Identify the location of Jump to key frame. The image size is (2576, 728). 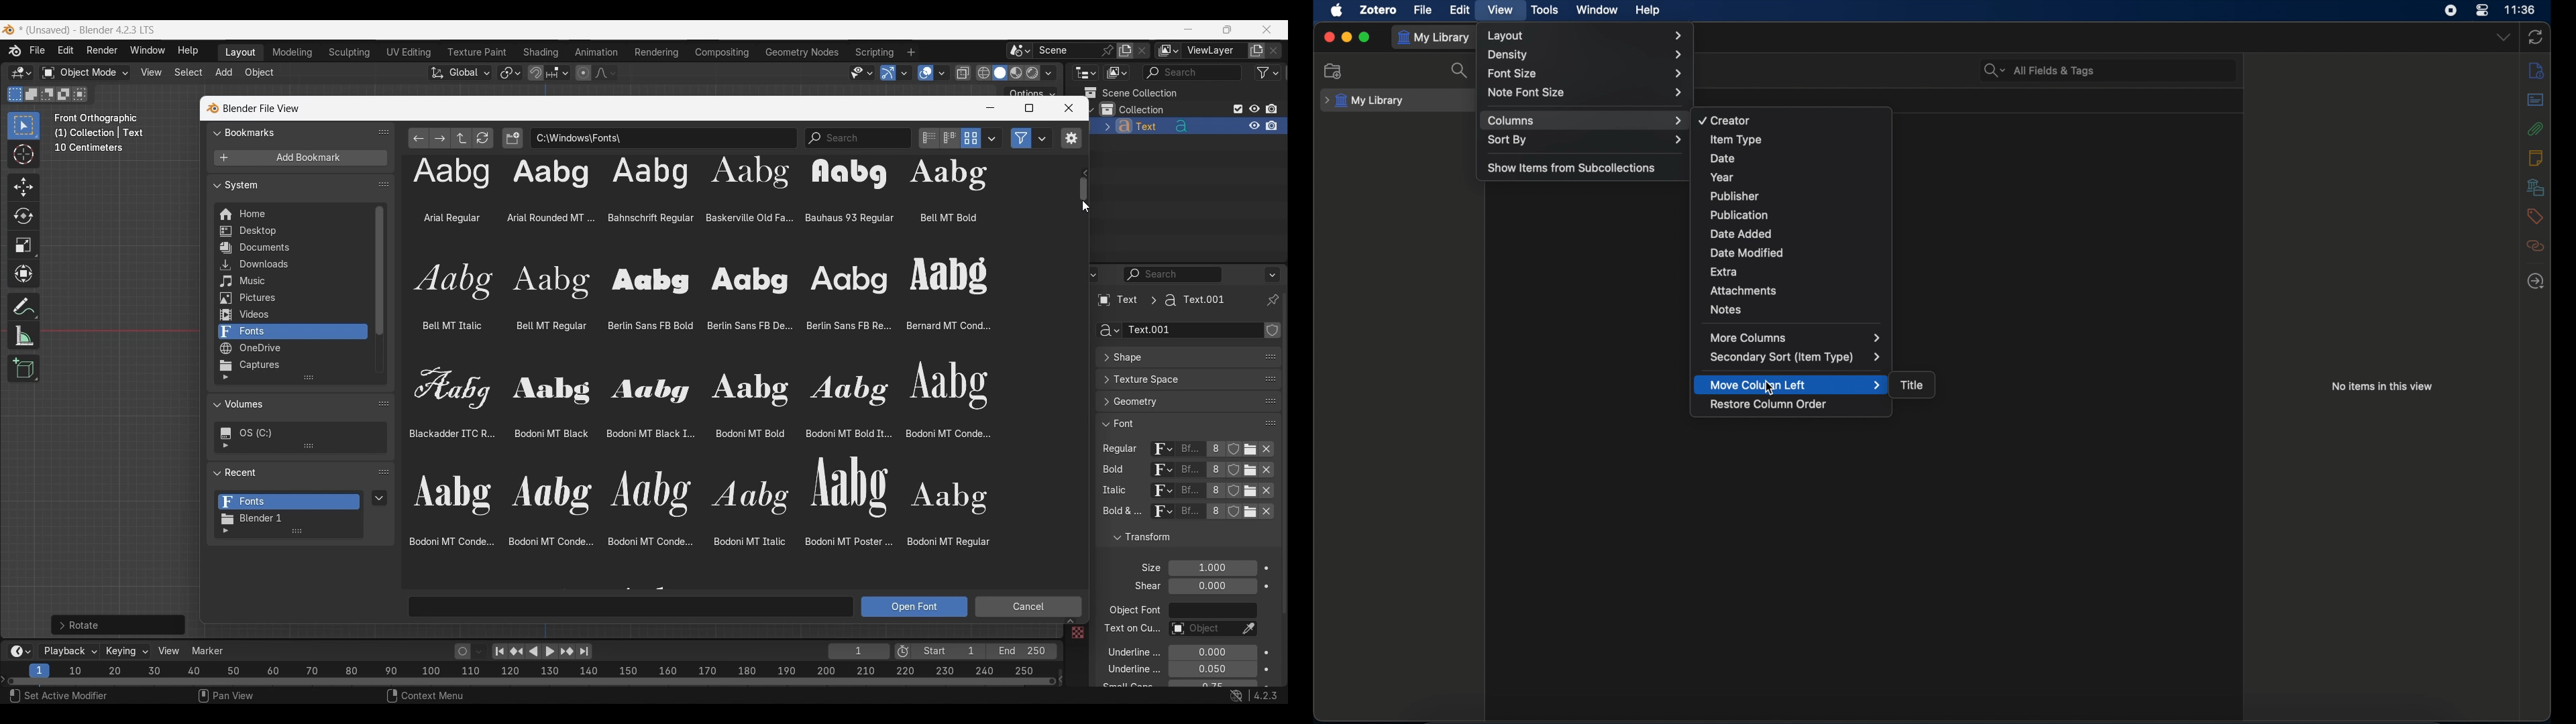
(567, 652).